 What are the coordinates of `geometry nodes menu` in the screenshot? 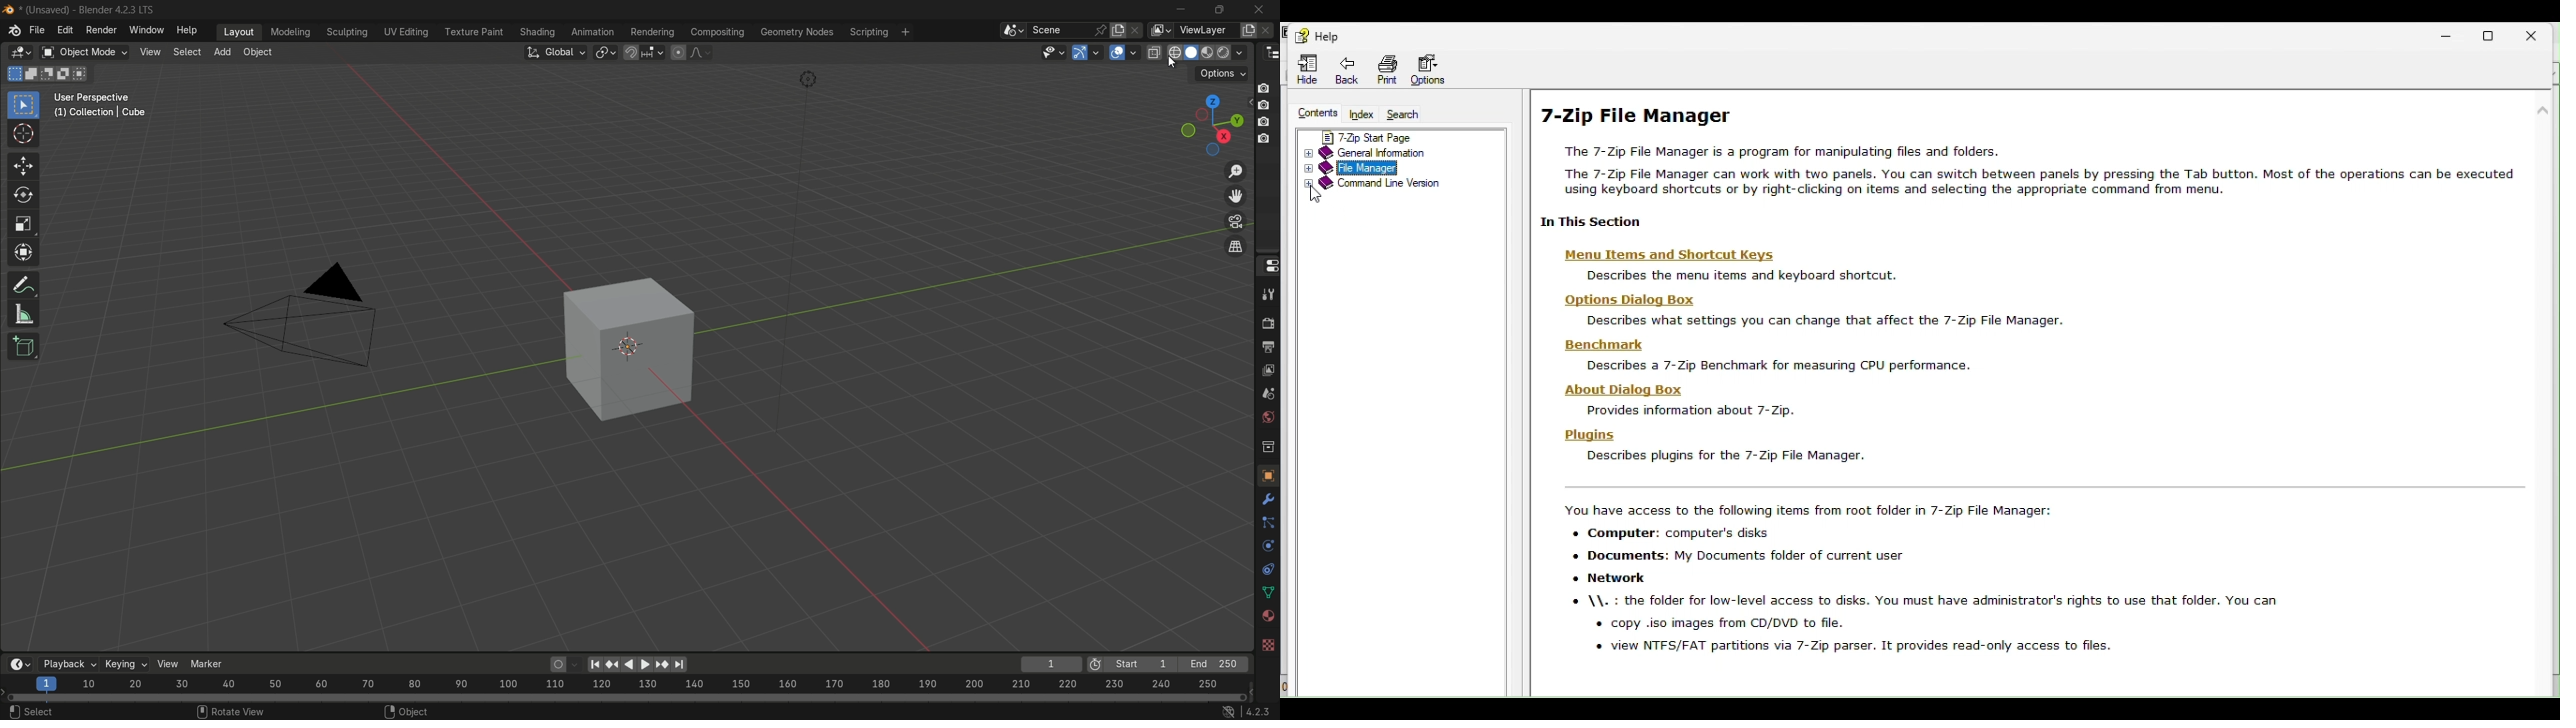 It's located at (795, 31).